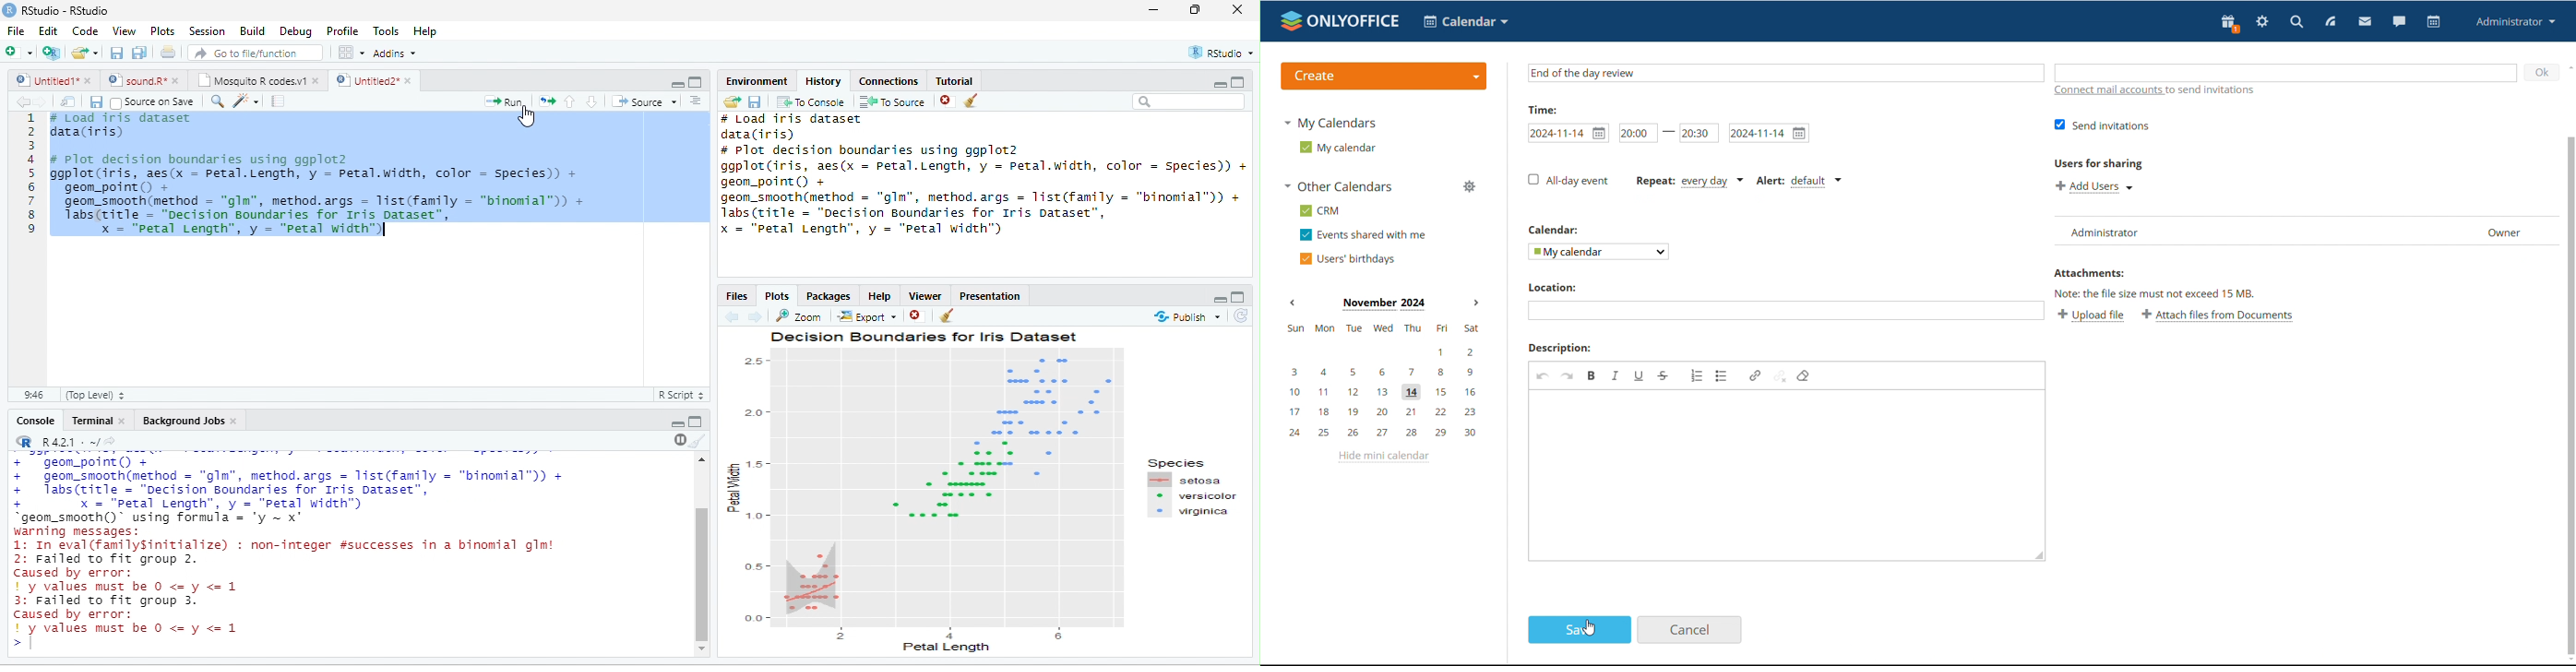 The height and width of the screenshot is (672, 2576). I want to click on sound.R, so click(137, 80).